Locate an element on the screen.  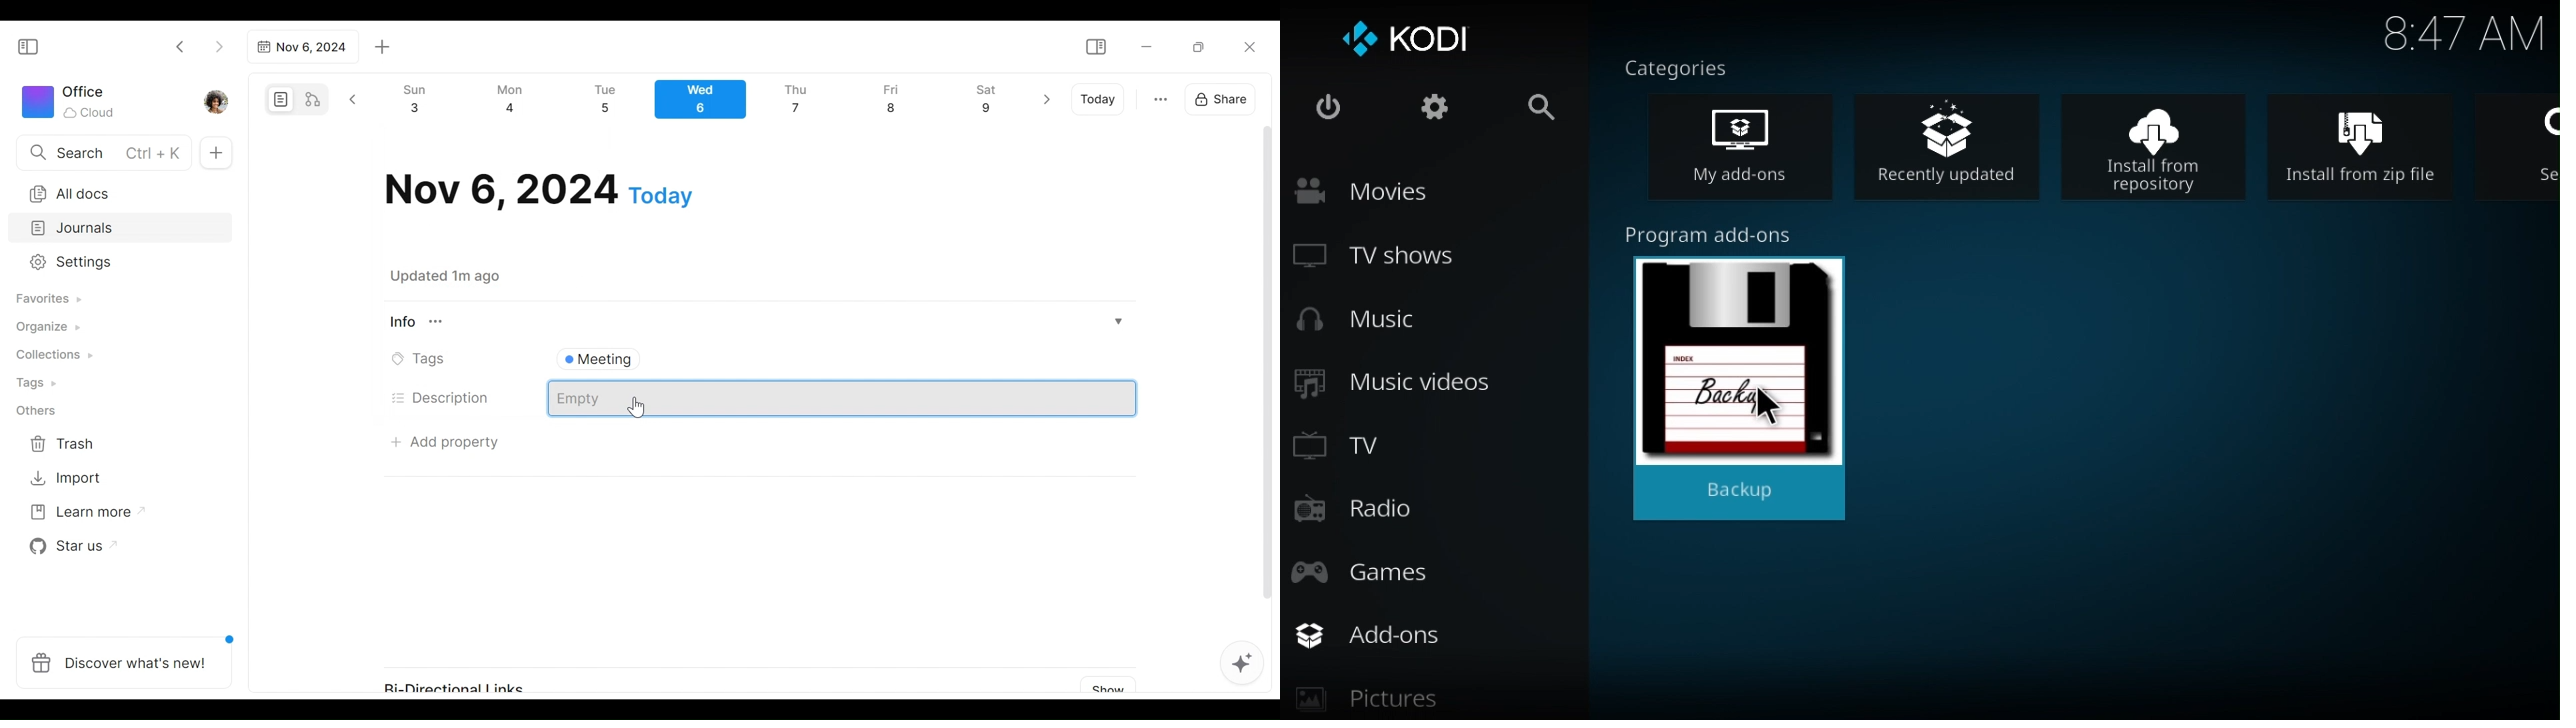
AFFiNE AI is located at coordinates (1242, 665).